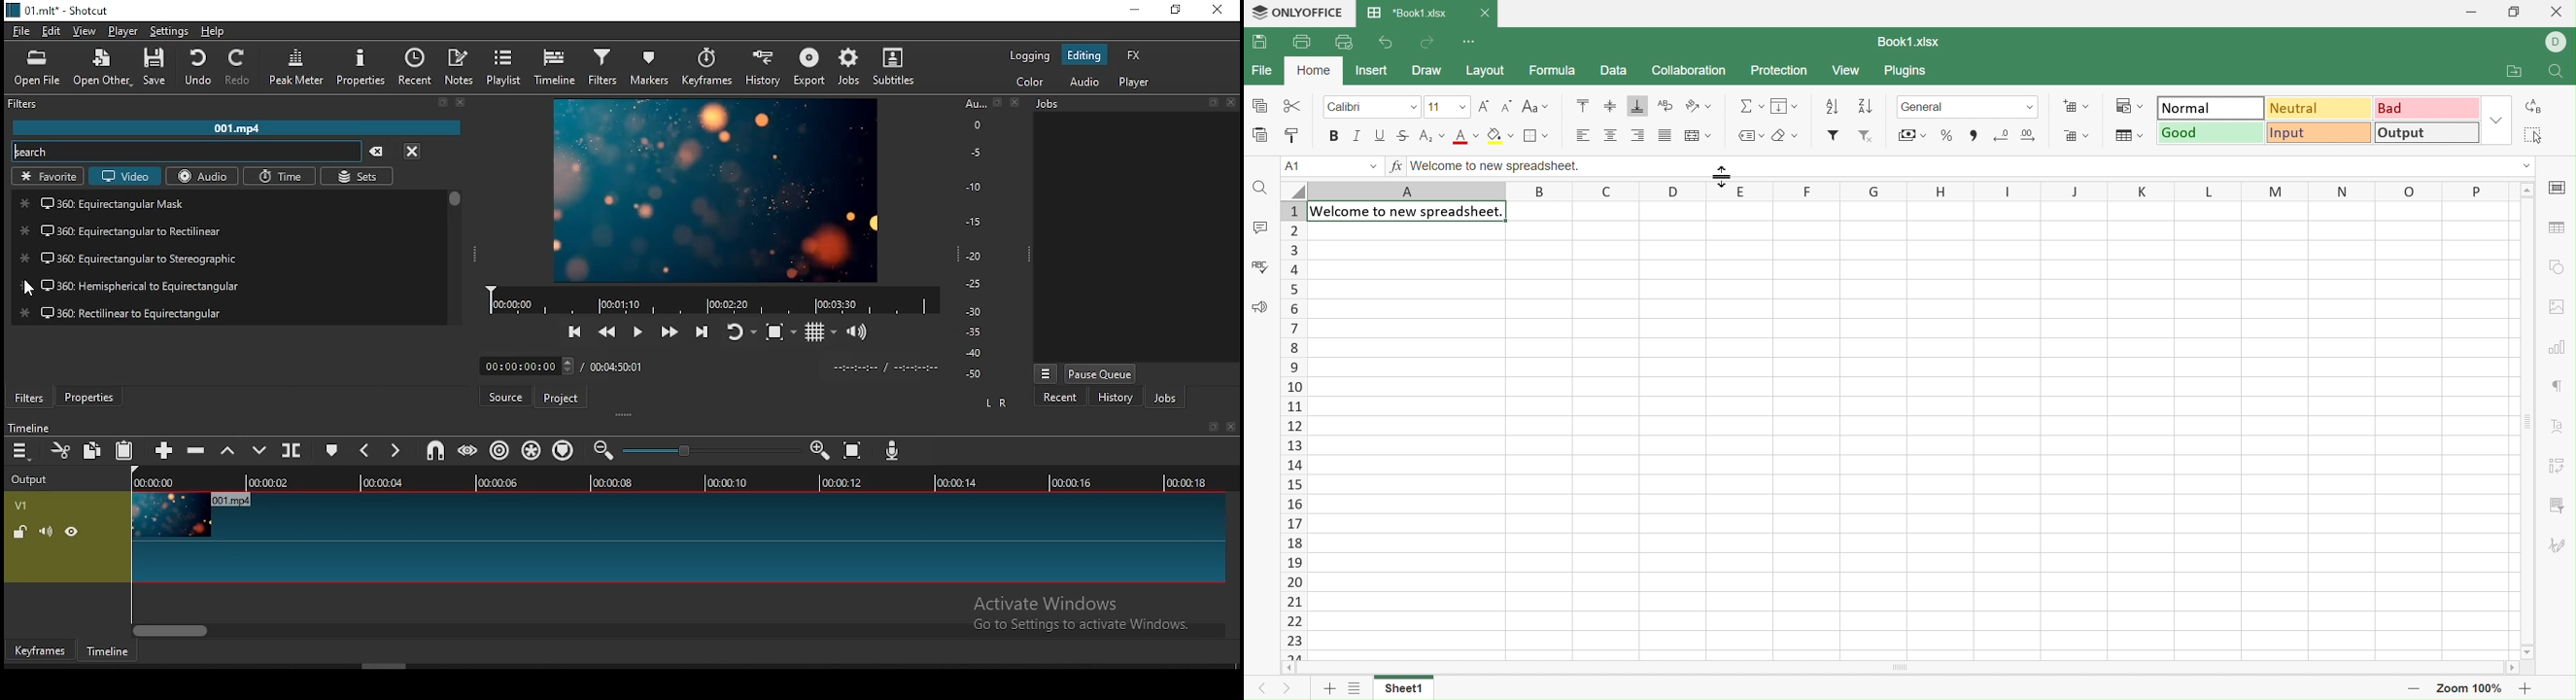 This screenshot has height=700, width=2576. What do you see at coordinates (1381, 135) in the screenshot?
I see `Underline` at bounding box center [1381, 135].